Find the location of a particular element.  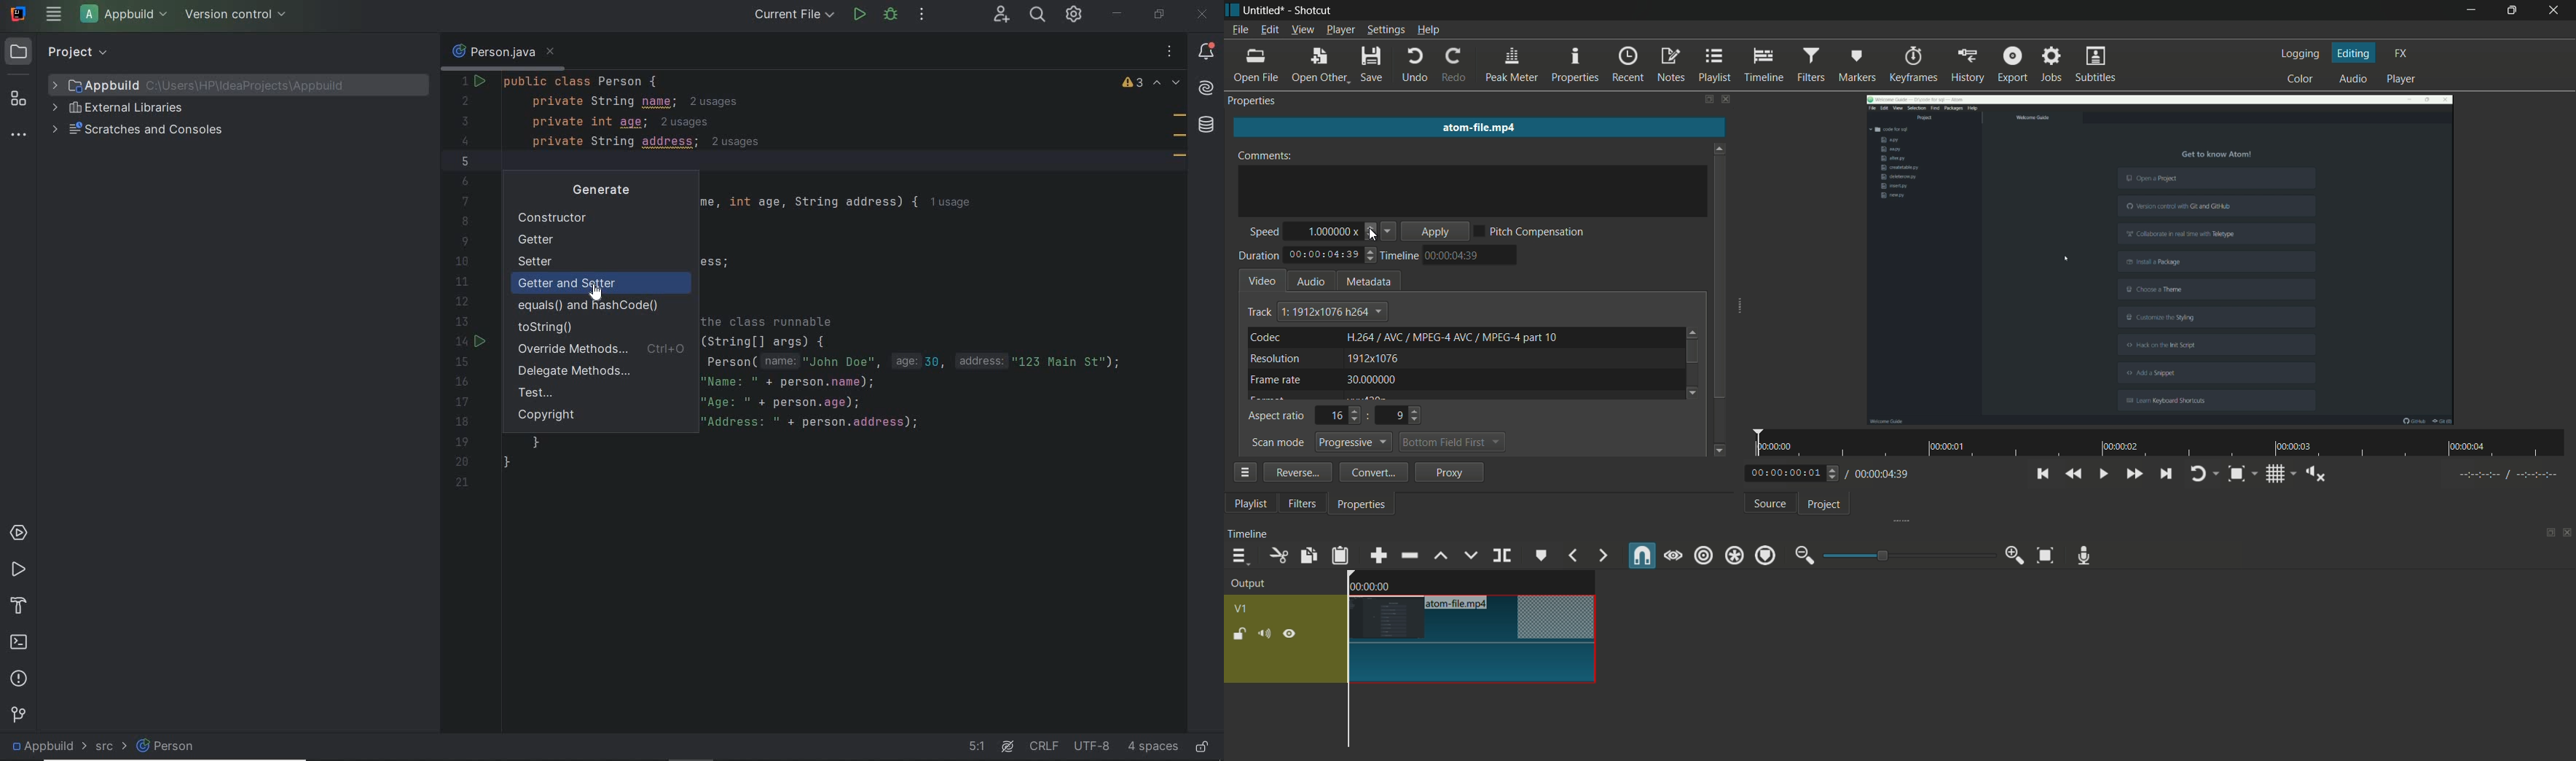

lift is located at coordinates (1440, 556).